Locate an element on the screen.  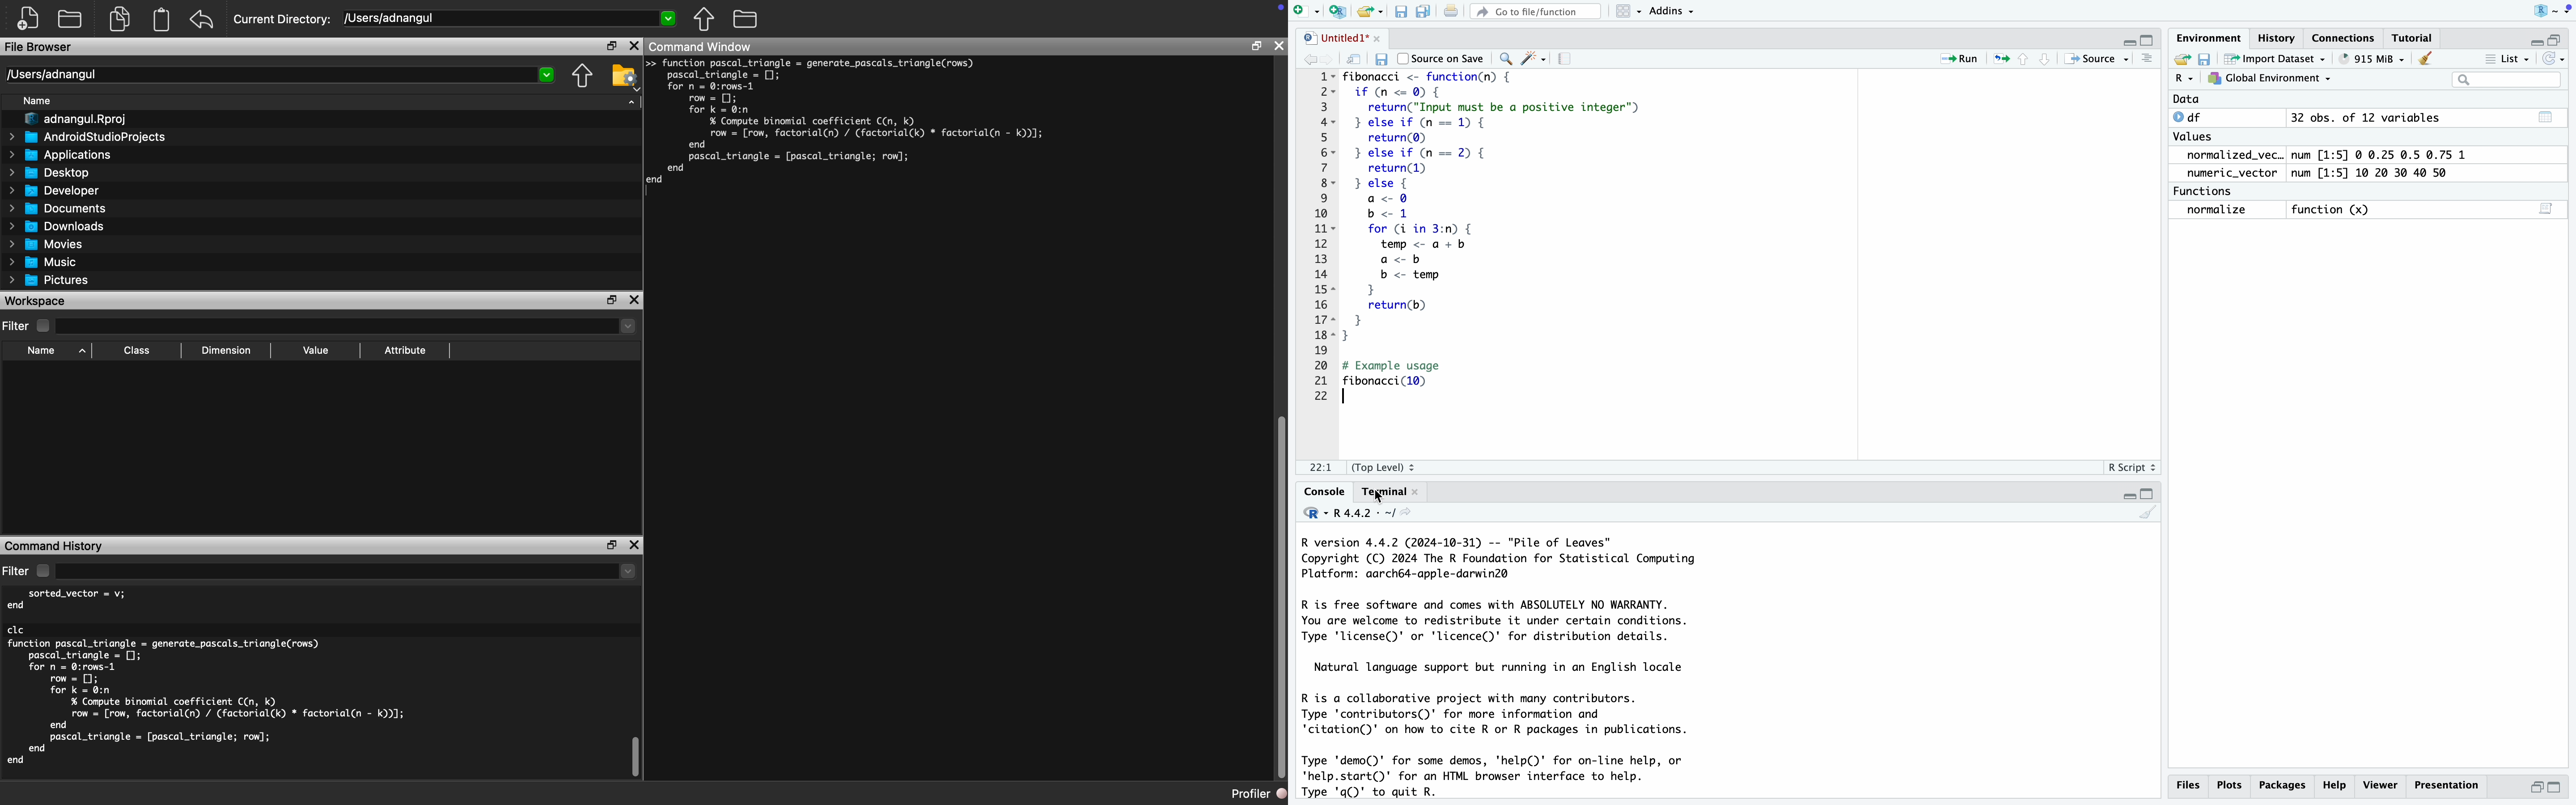
workspace panes is located at coordinates (1625, 10).